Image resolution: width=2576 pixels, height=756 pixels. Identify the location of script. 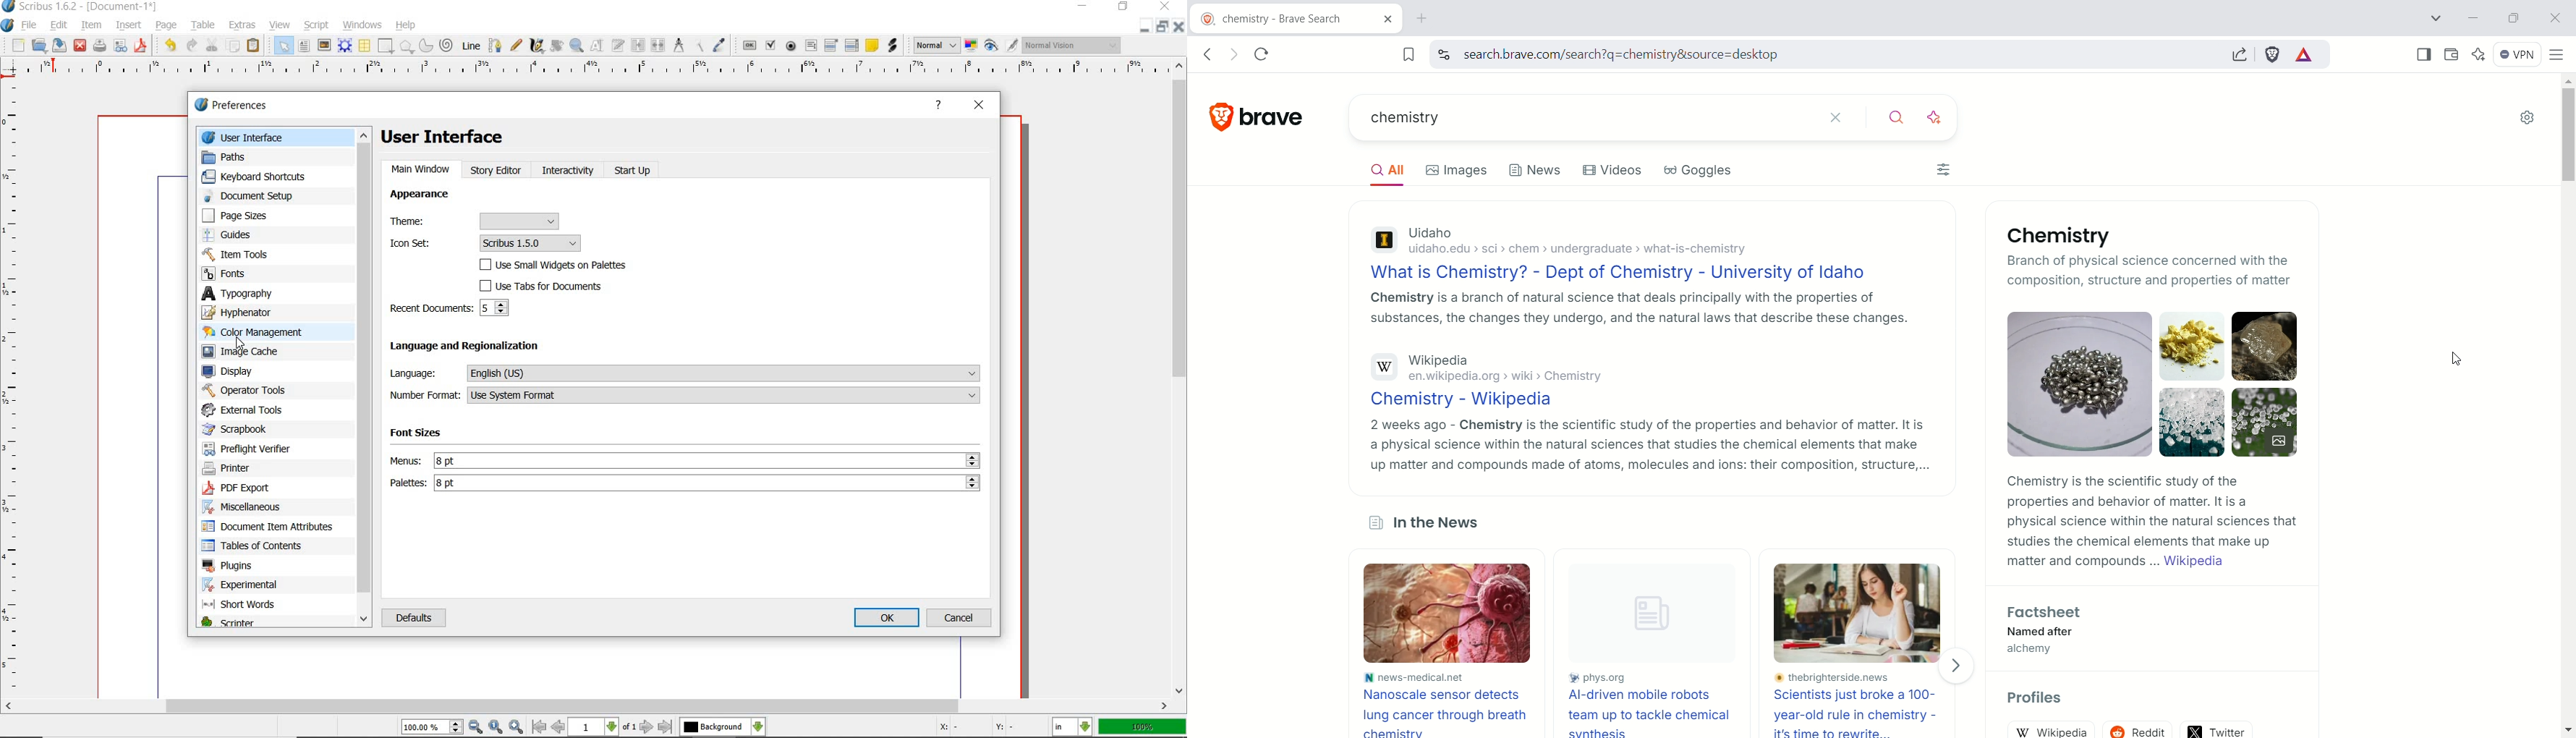
(317, 25).